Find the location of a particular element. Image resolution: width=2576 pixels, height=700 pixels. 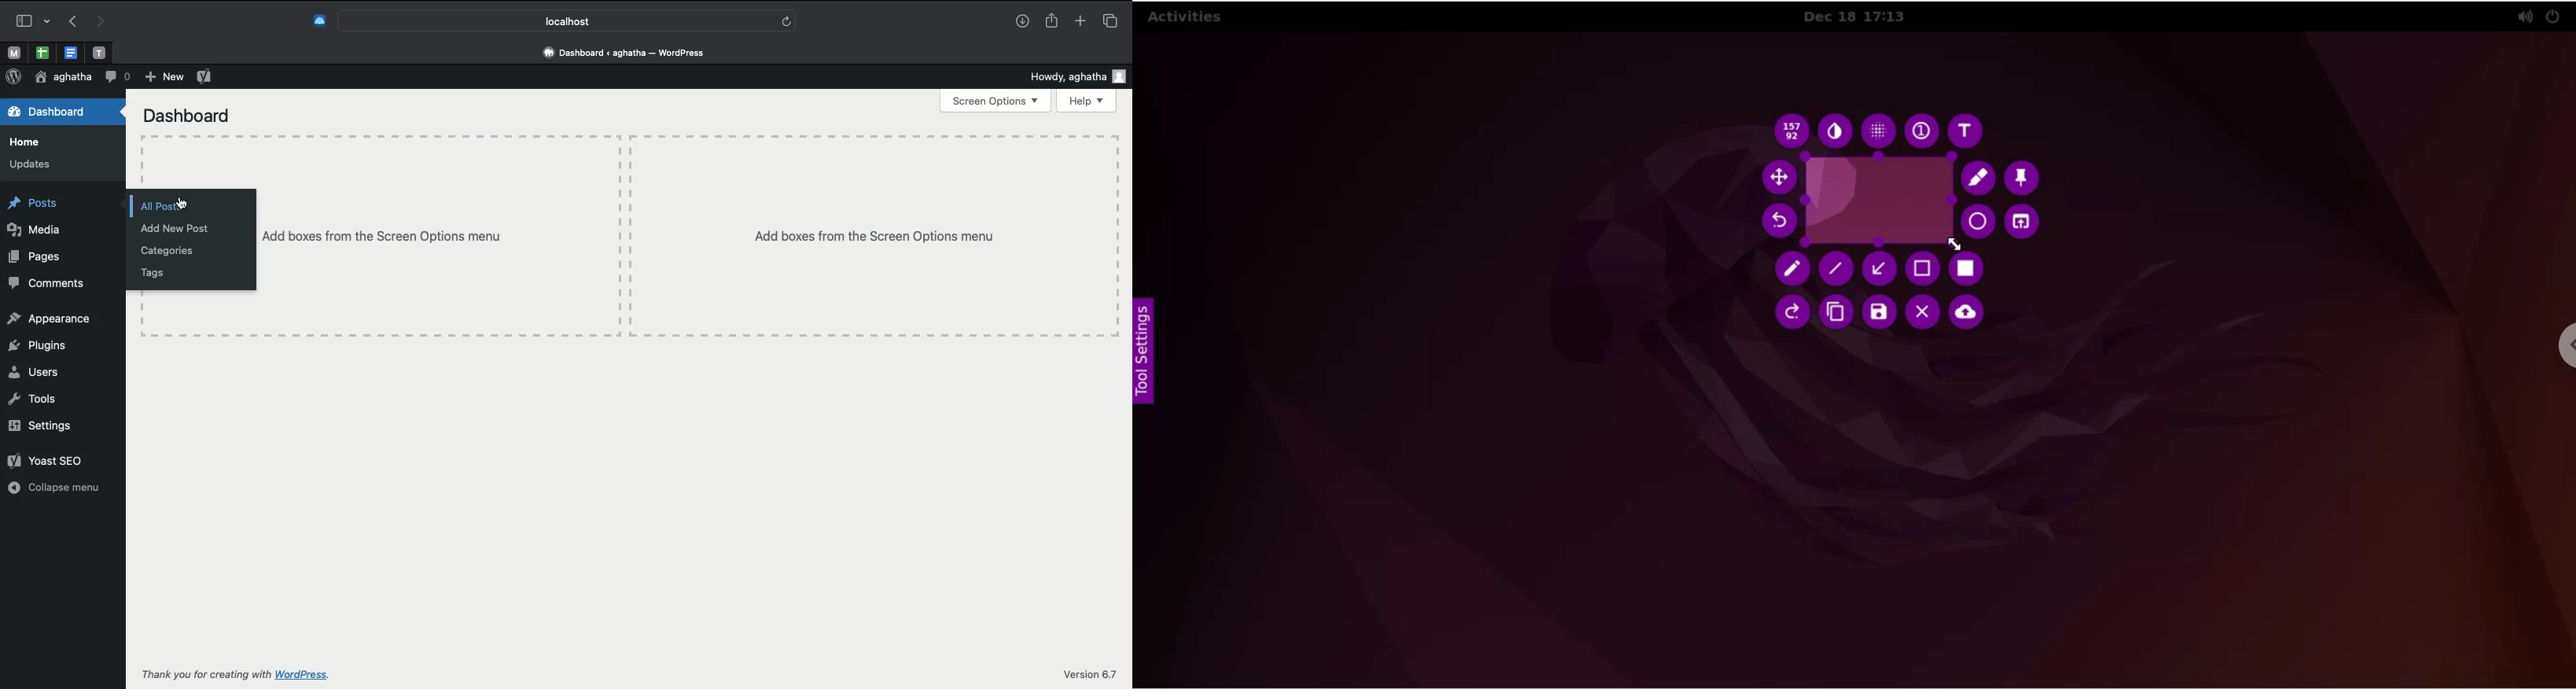

Collapse menu is located at coordinates (54, 488).